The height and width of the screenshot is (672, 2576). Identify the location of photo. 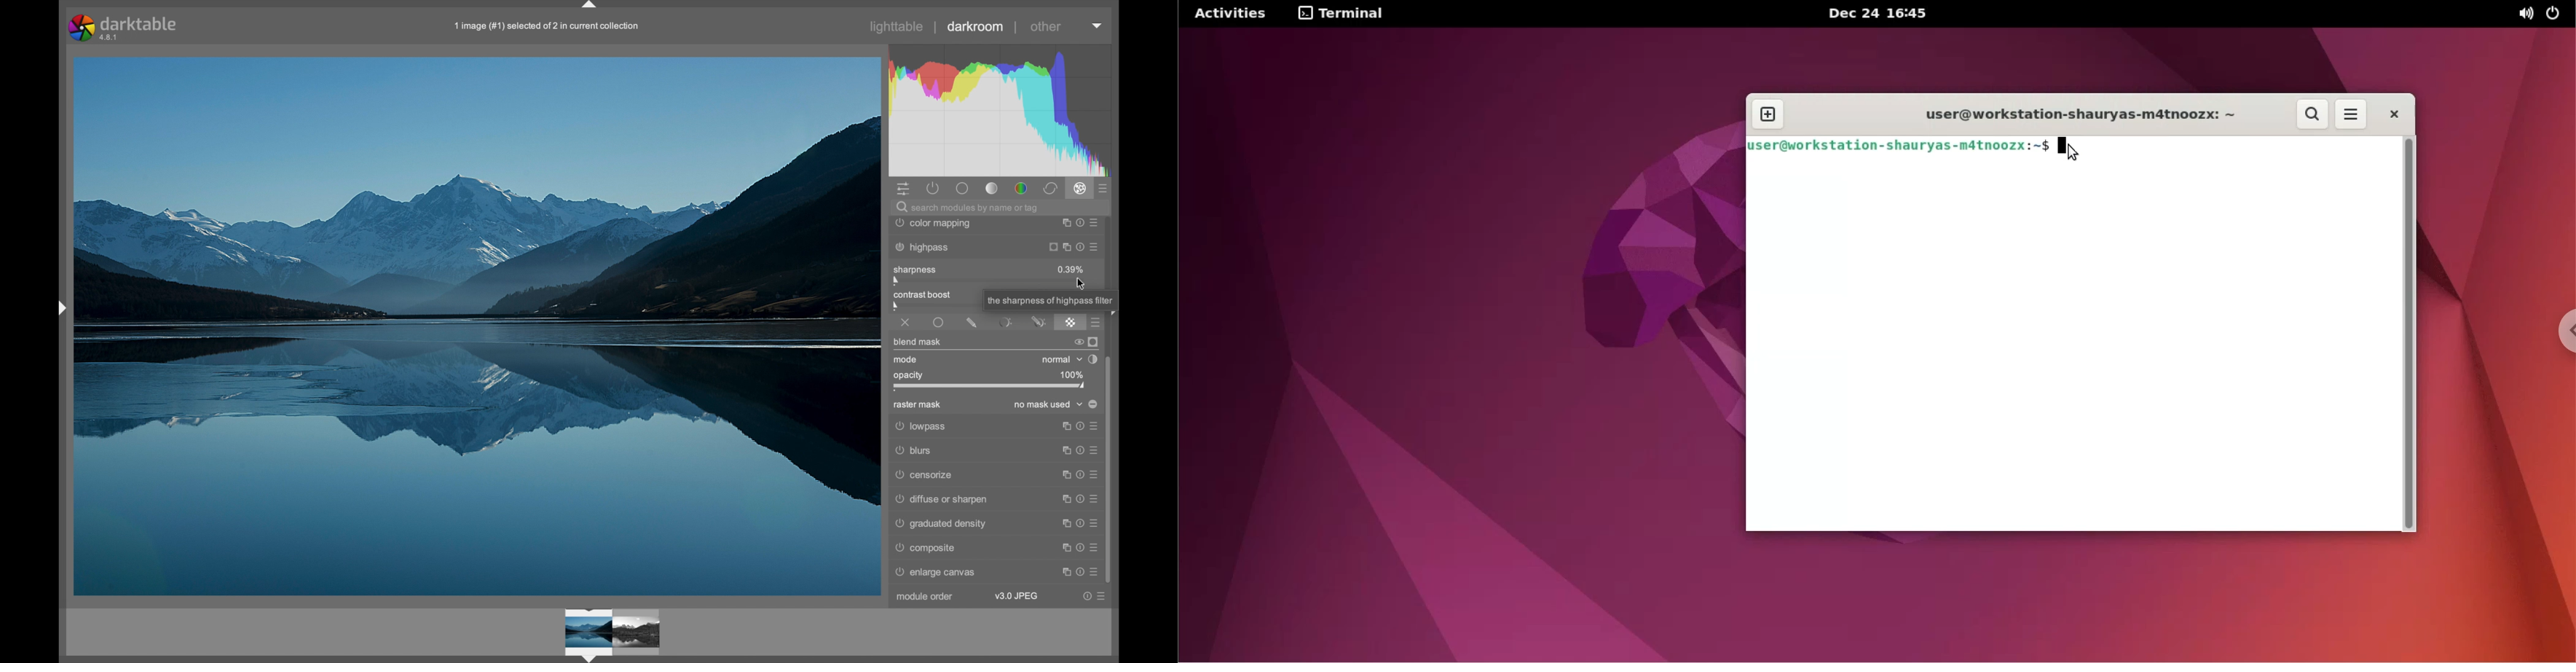
(477, 325).